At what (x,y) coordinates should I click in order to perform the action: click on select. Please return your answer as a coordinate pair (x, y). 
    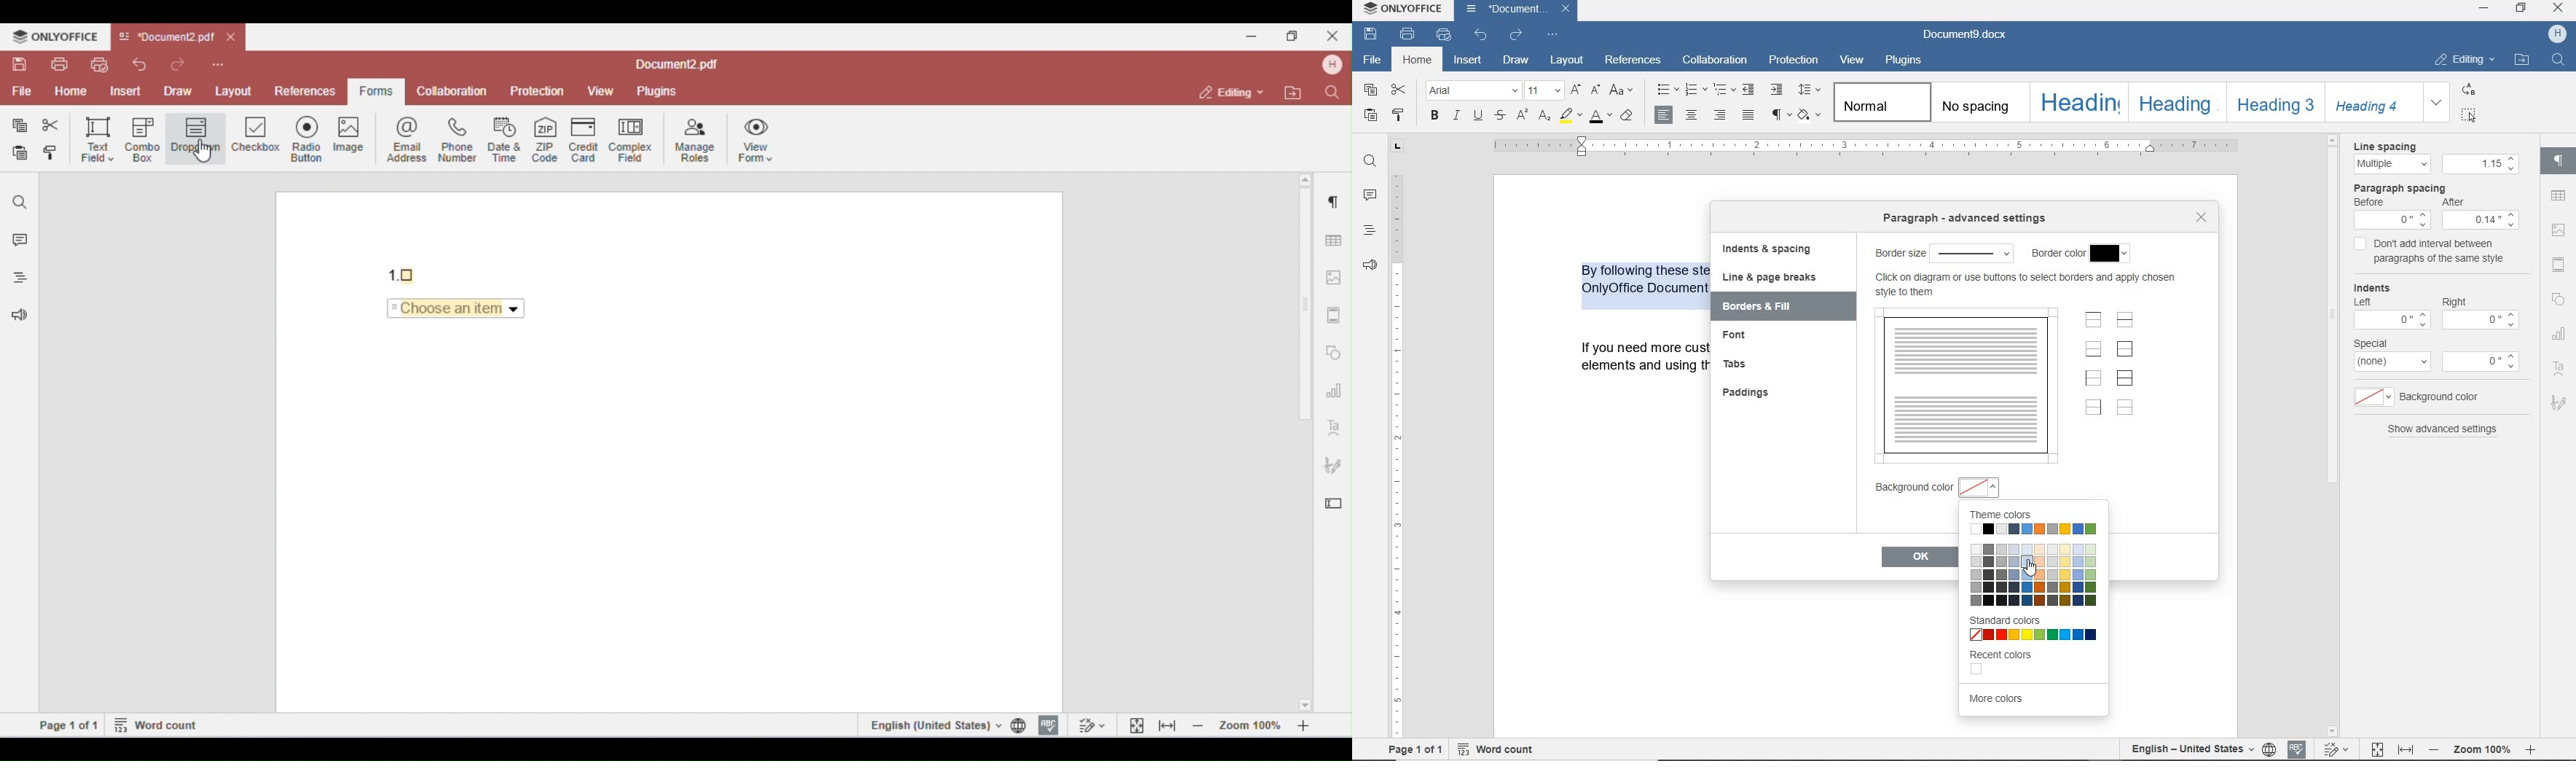
    Looking at the image, I should click on (2112, 254).